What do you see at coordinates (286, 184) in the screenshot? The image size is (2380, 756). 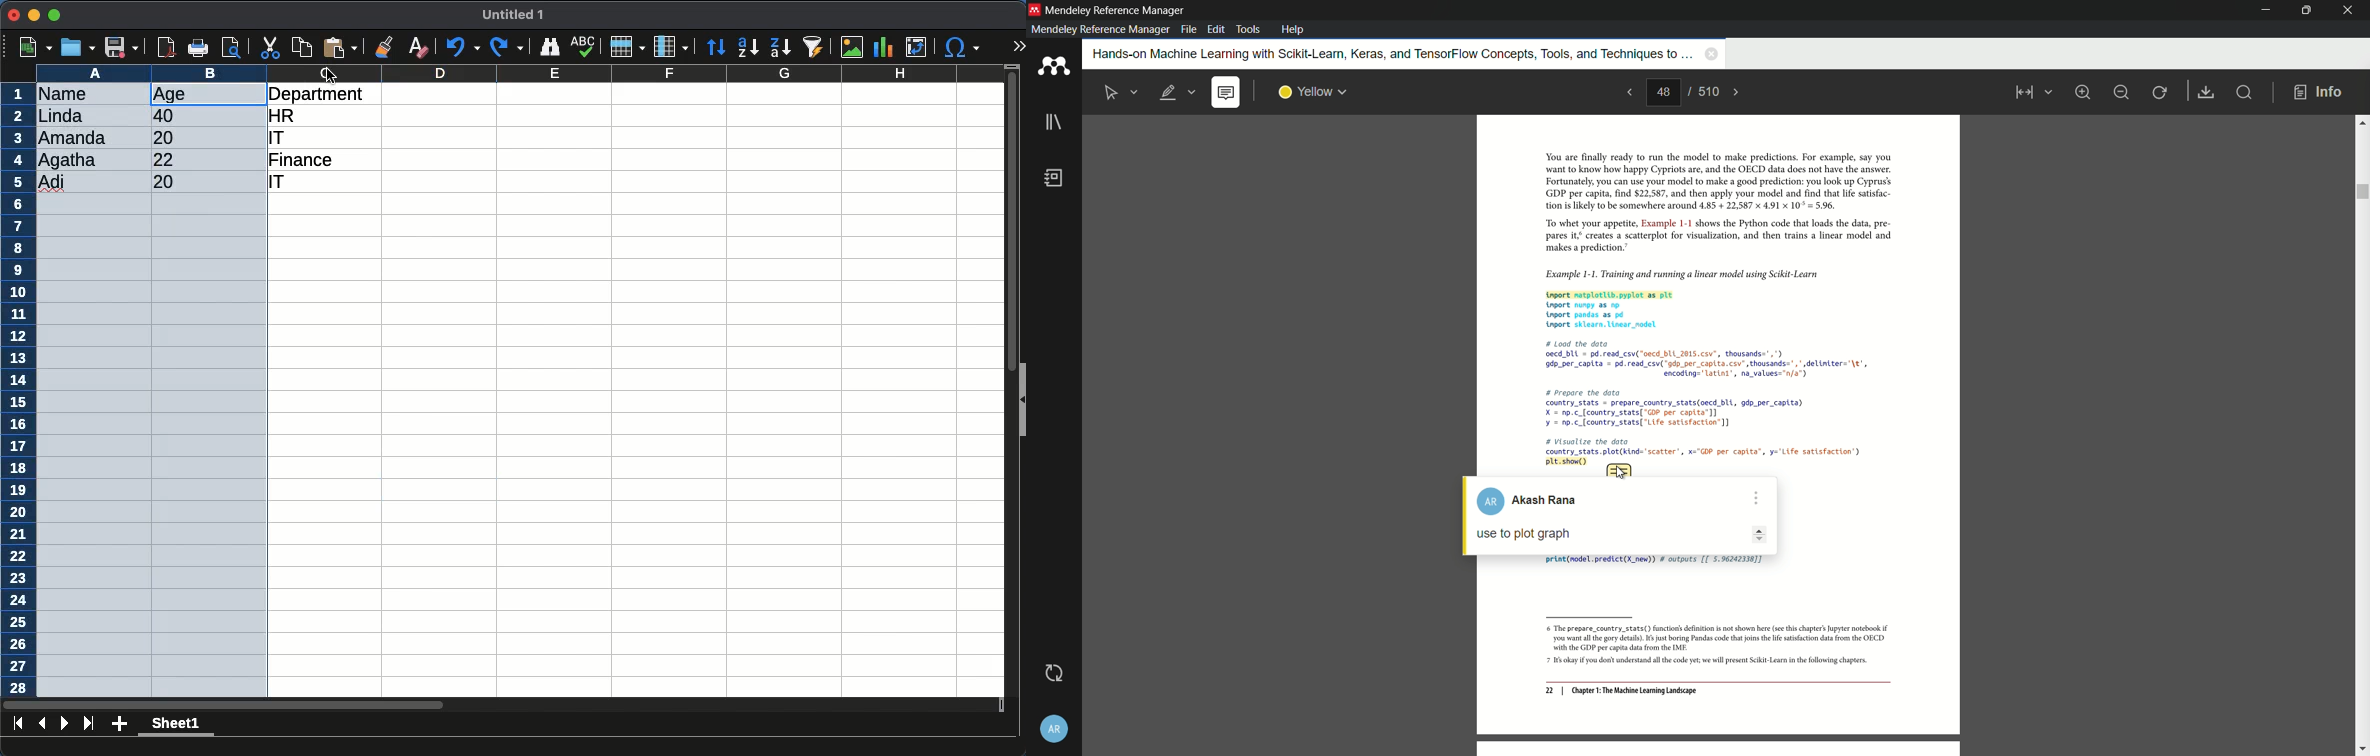 I see `it` at bounding box center [286, 184].